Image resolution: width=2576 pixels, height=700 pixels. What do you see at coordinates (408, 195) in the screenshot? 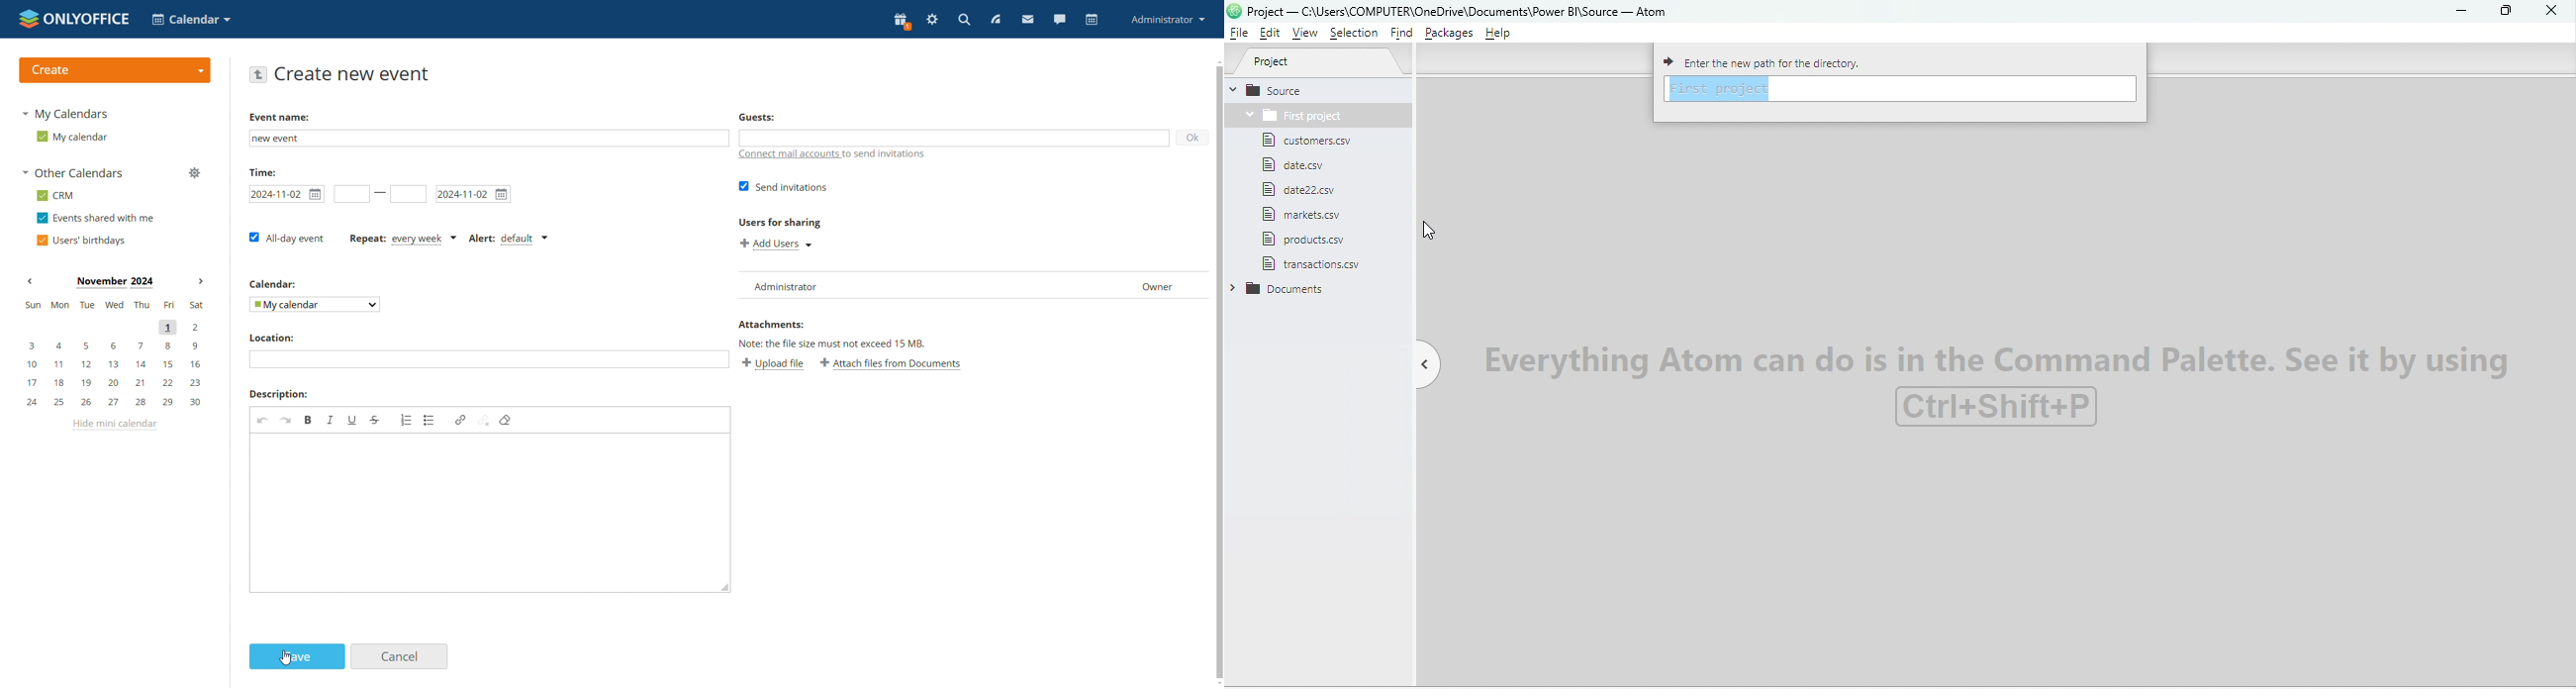
I see `event end time` at bounding box center [408, 195].